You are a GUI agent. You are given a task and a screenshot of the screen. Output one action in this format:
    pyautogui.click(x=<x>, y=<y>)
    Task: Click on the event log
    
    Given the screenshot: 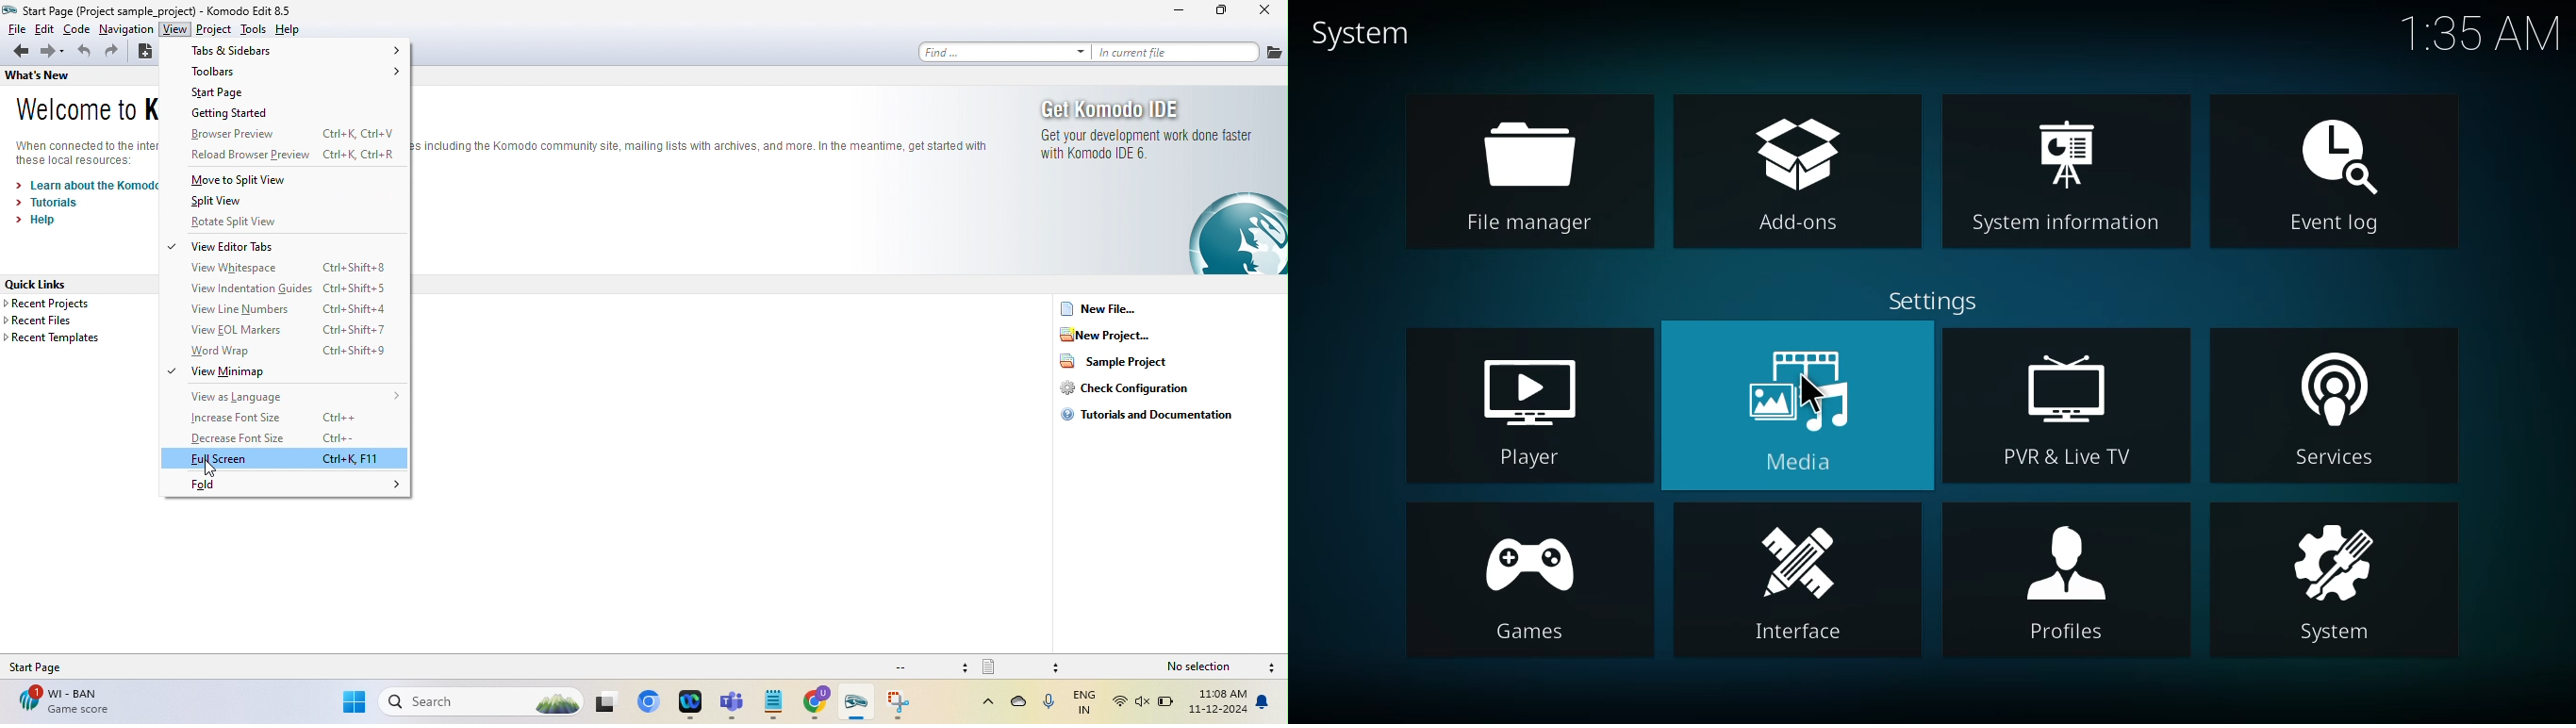 What is the action you would take?
    pyautogui.click(x=2321, y=175)
    